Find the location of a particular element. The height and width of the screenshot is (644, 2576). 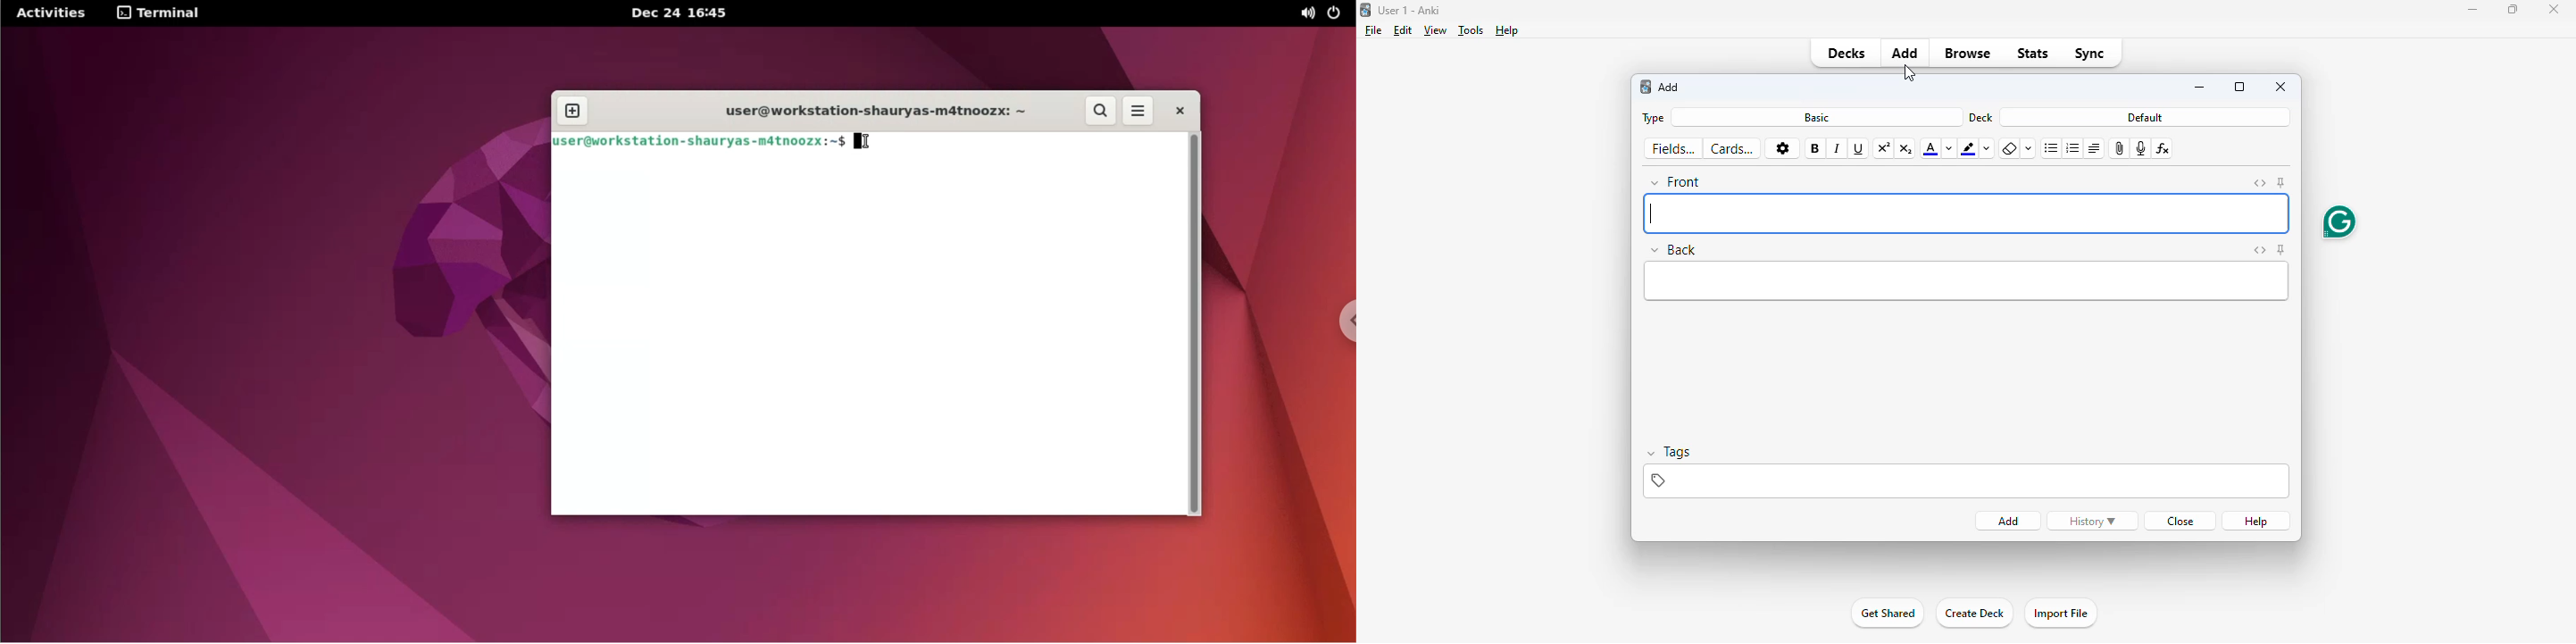

history is located at coordinates (2092, 521).